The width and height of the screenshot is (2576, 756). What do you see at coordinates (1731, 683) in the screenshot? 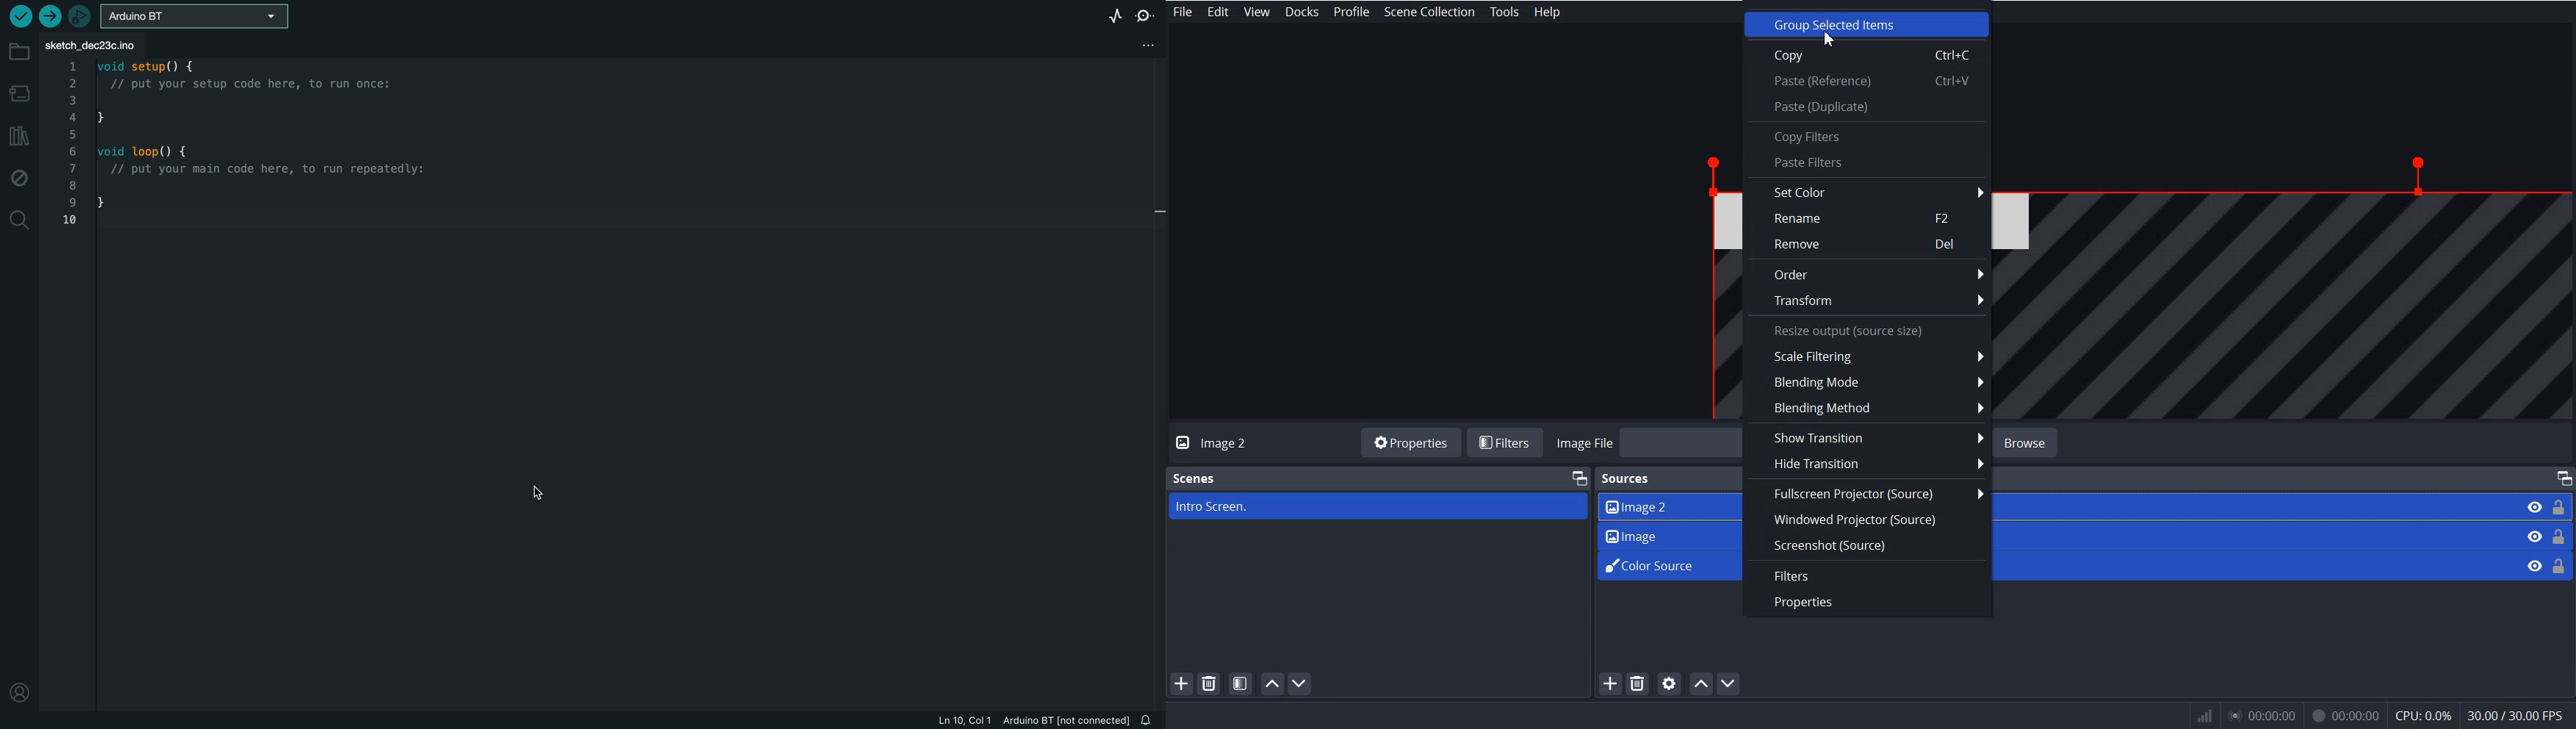
I see `Move Scene down` at bounding box center [1731, 683].